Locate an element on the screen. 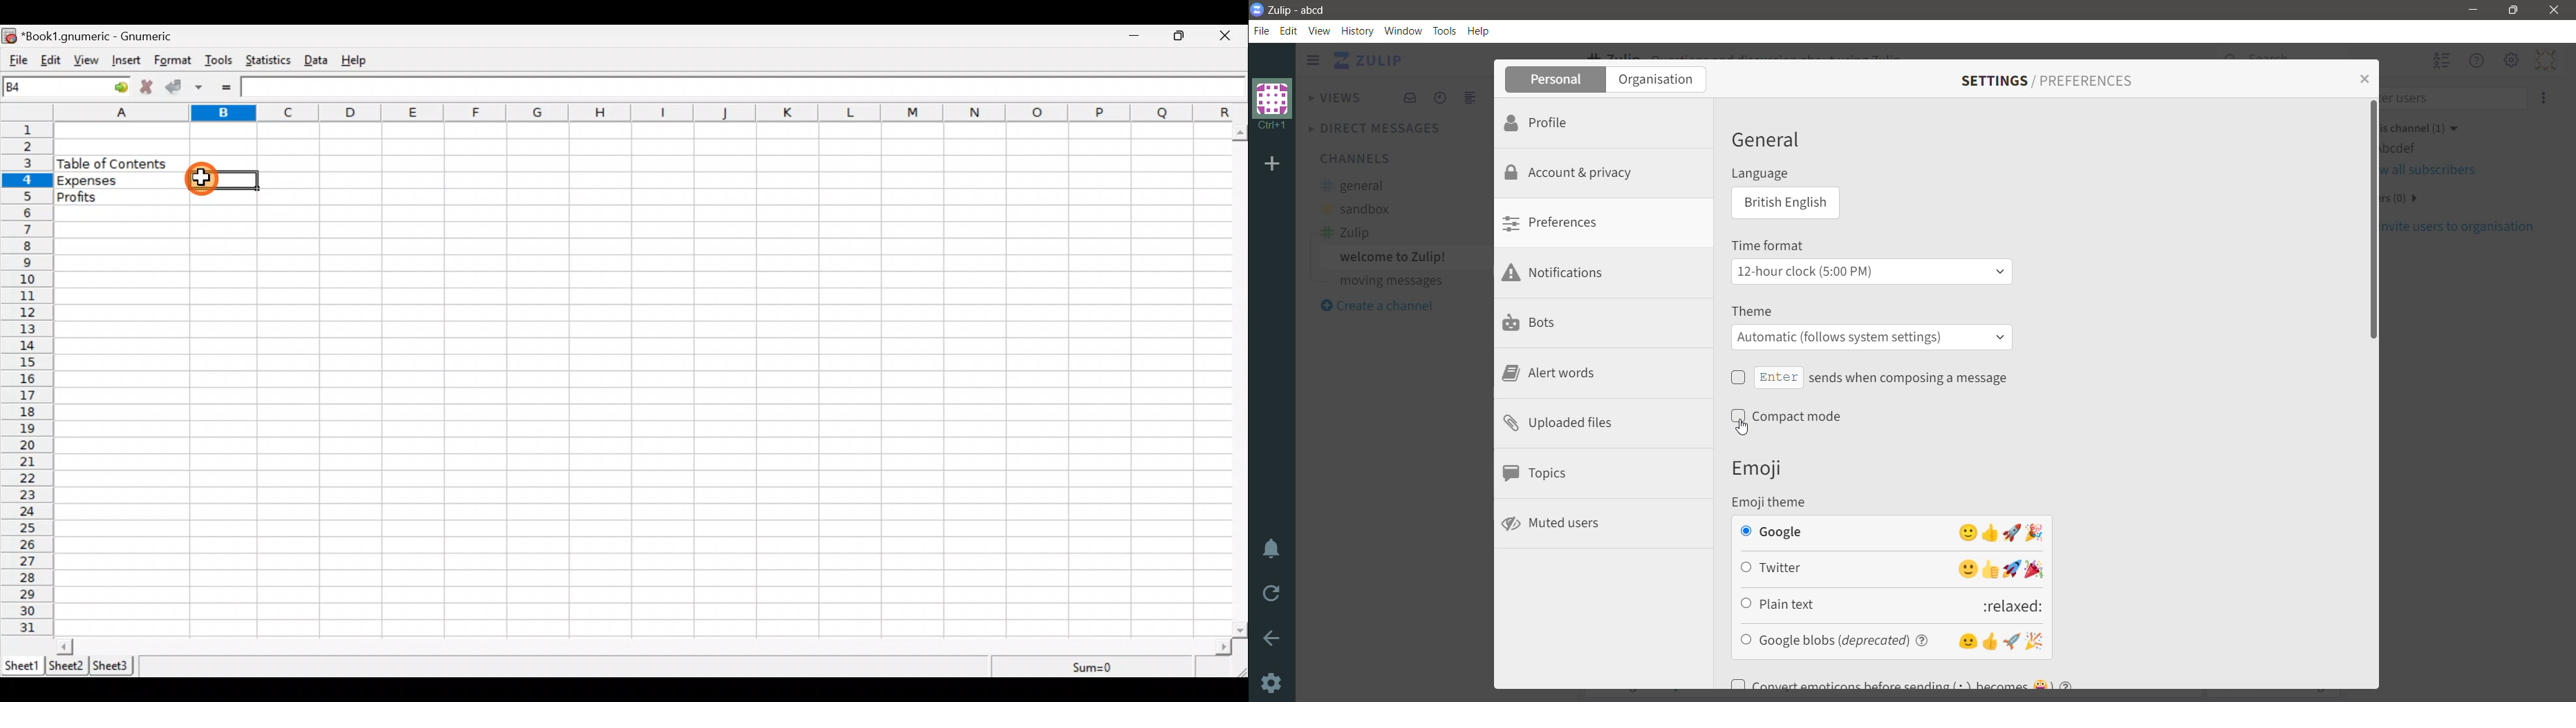  General is located at coordinates (1770, 140).